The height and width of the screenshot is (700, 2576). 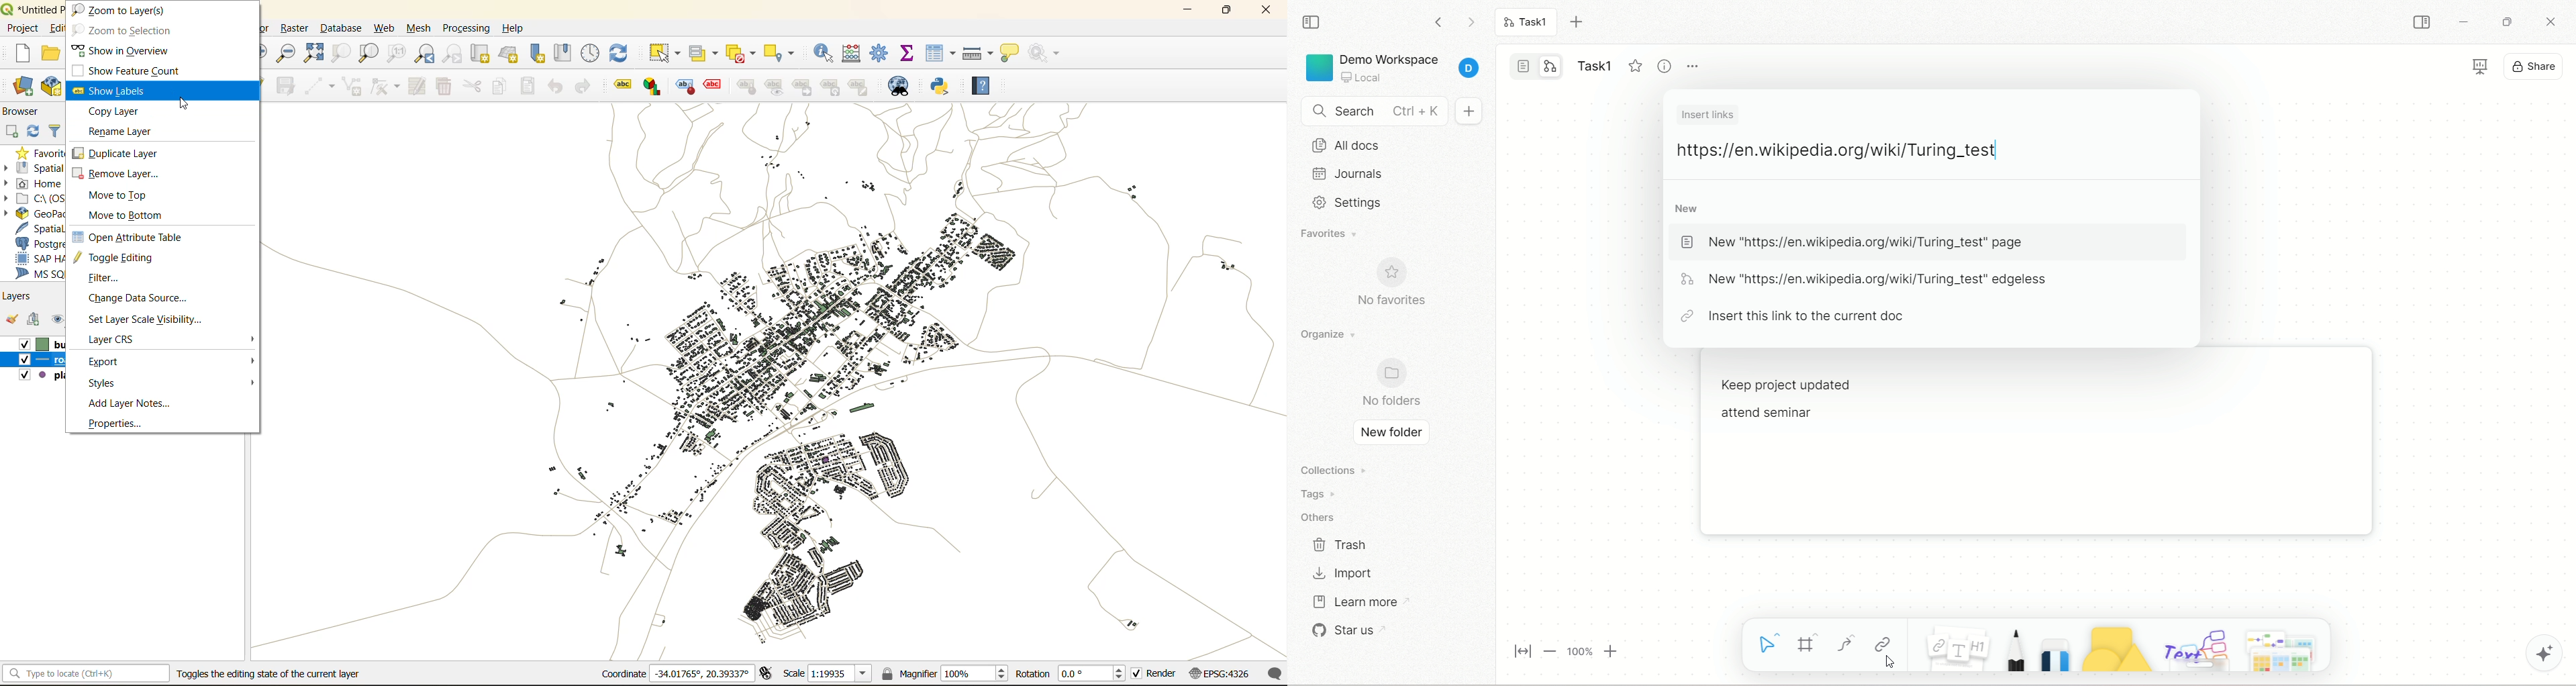 What do you see at coordinates (1998, 148) in the screenshot?
I see `cursor` at bounding box center [1998, 148].